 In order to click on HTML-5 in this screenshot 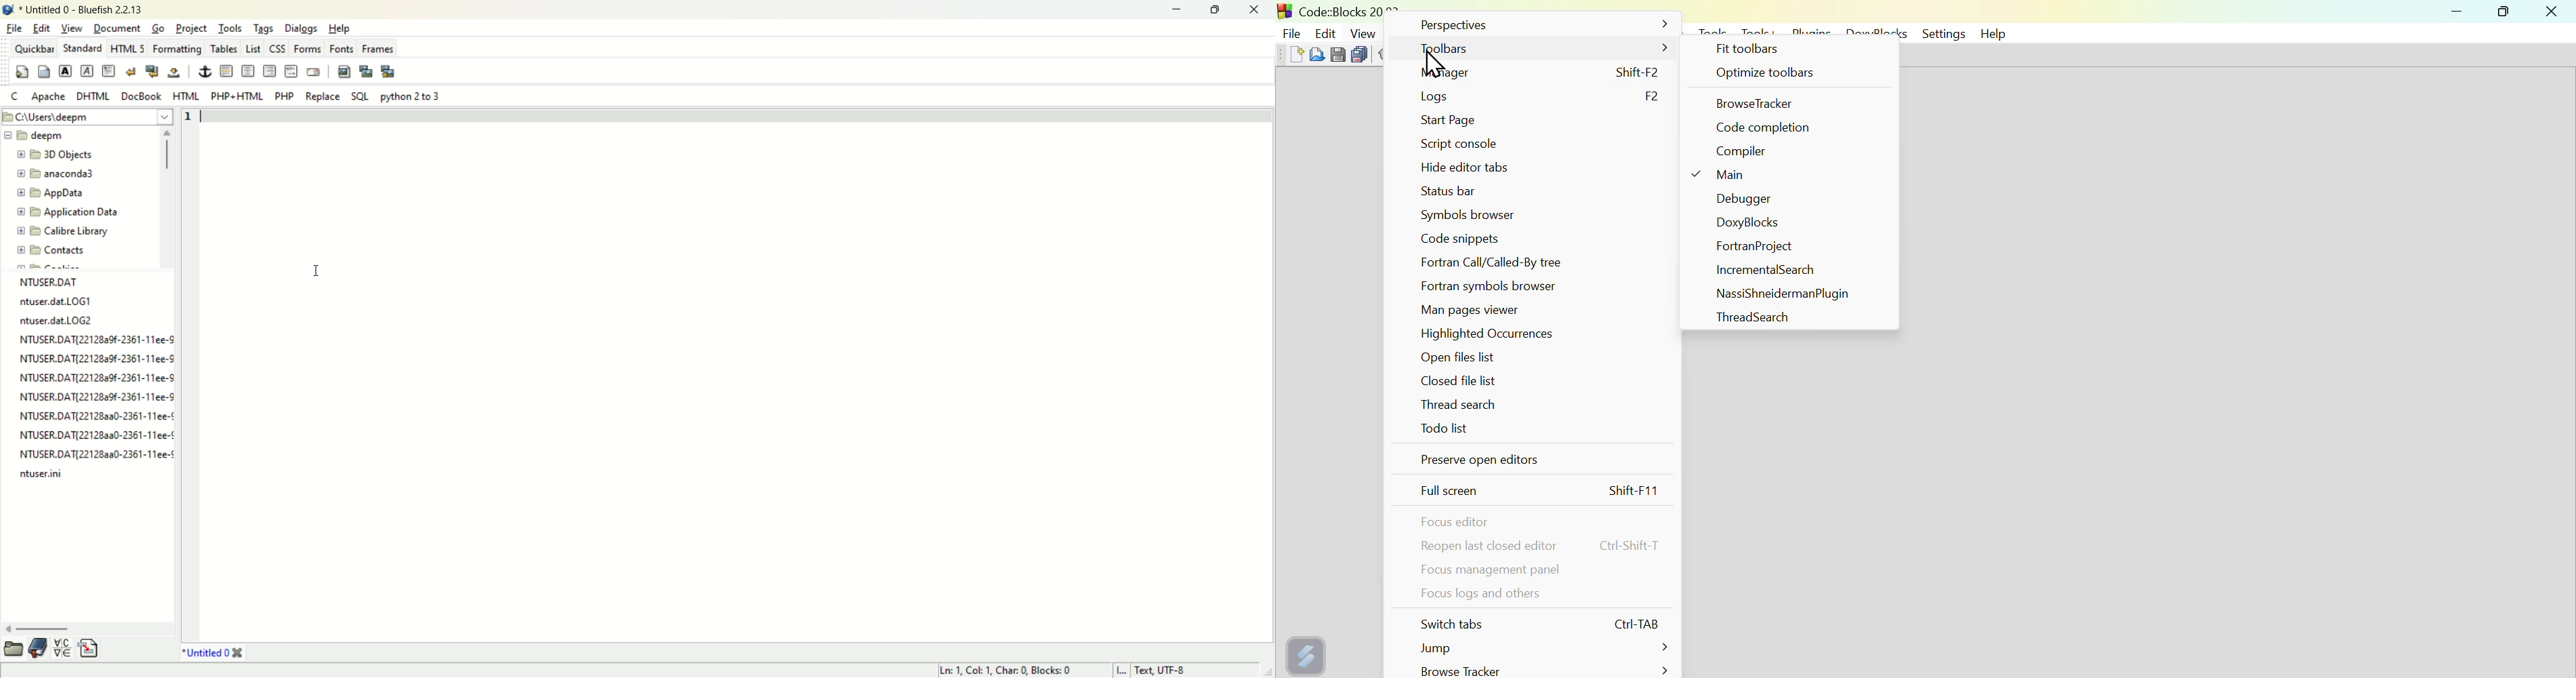, I will do `click(128, 51)`.